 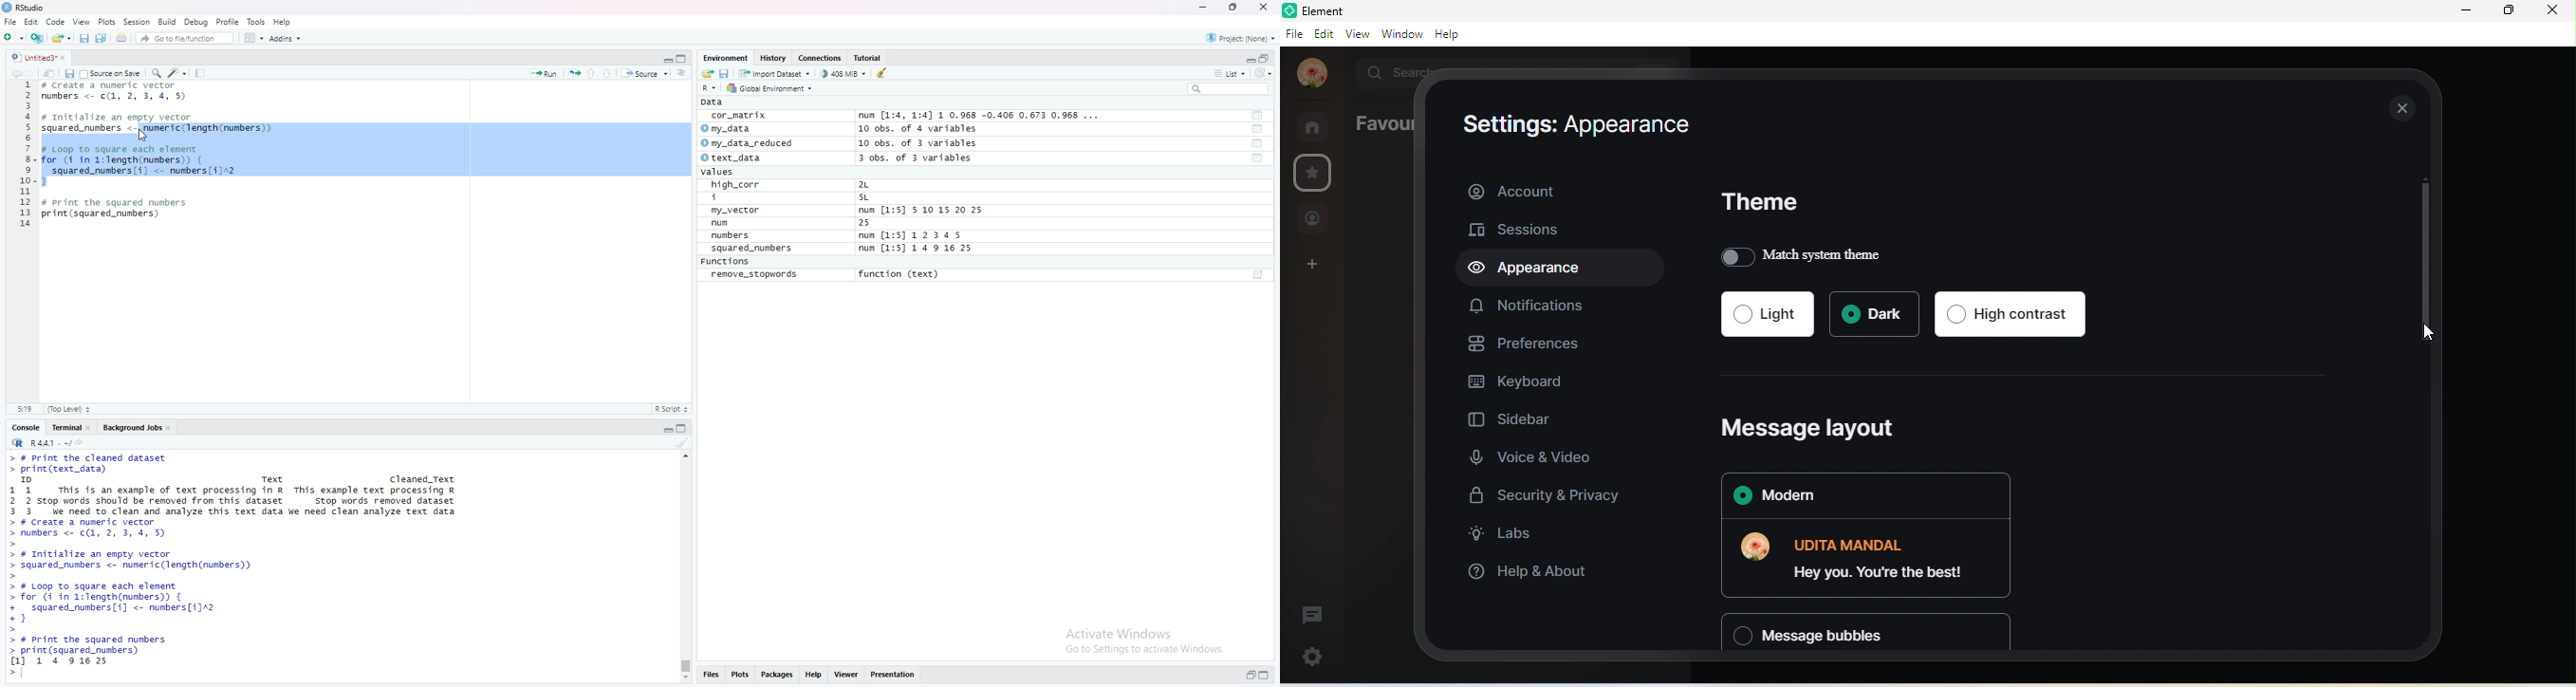 I want to click on maximize, so click(x=684, y=427).